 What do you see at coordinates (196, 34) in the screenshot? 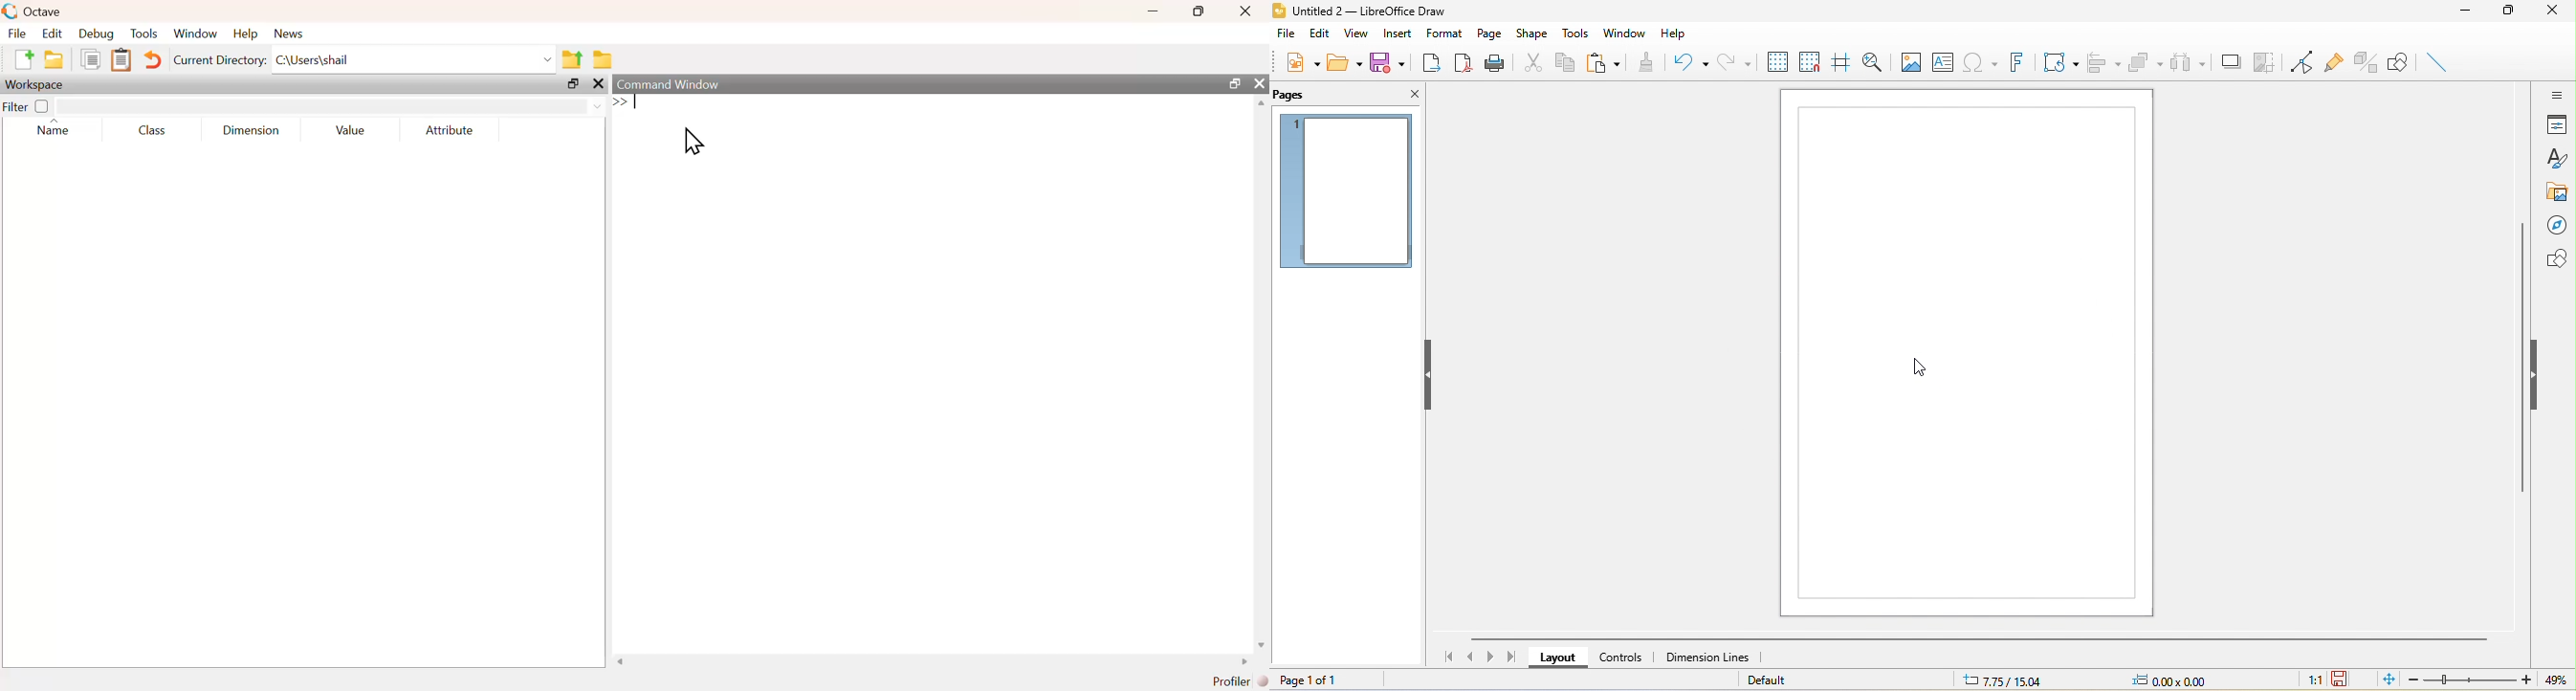
I see `window` at bounding box center [196, 34].